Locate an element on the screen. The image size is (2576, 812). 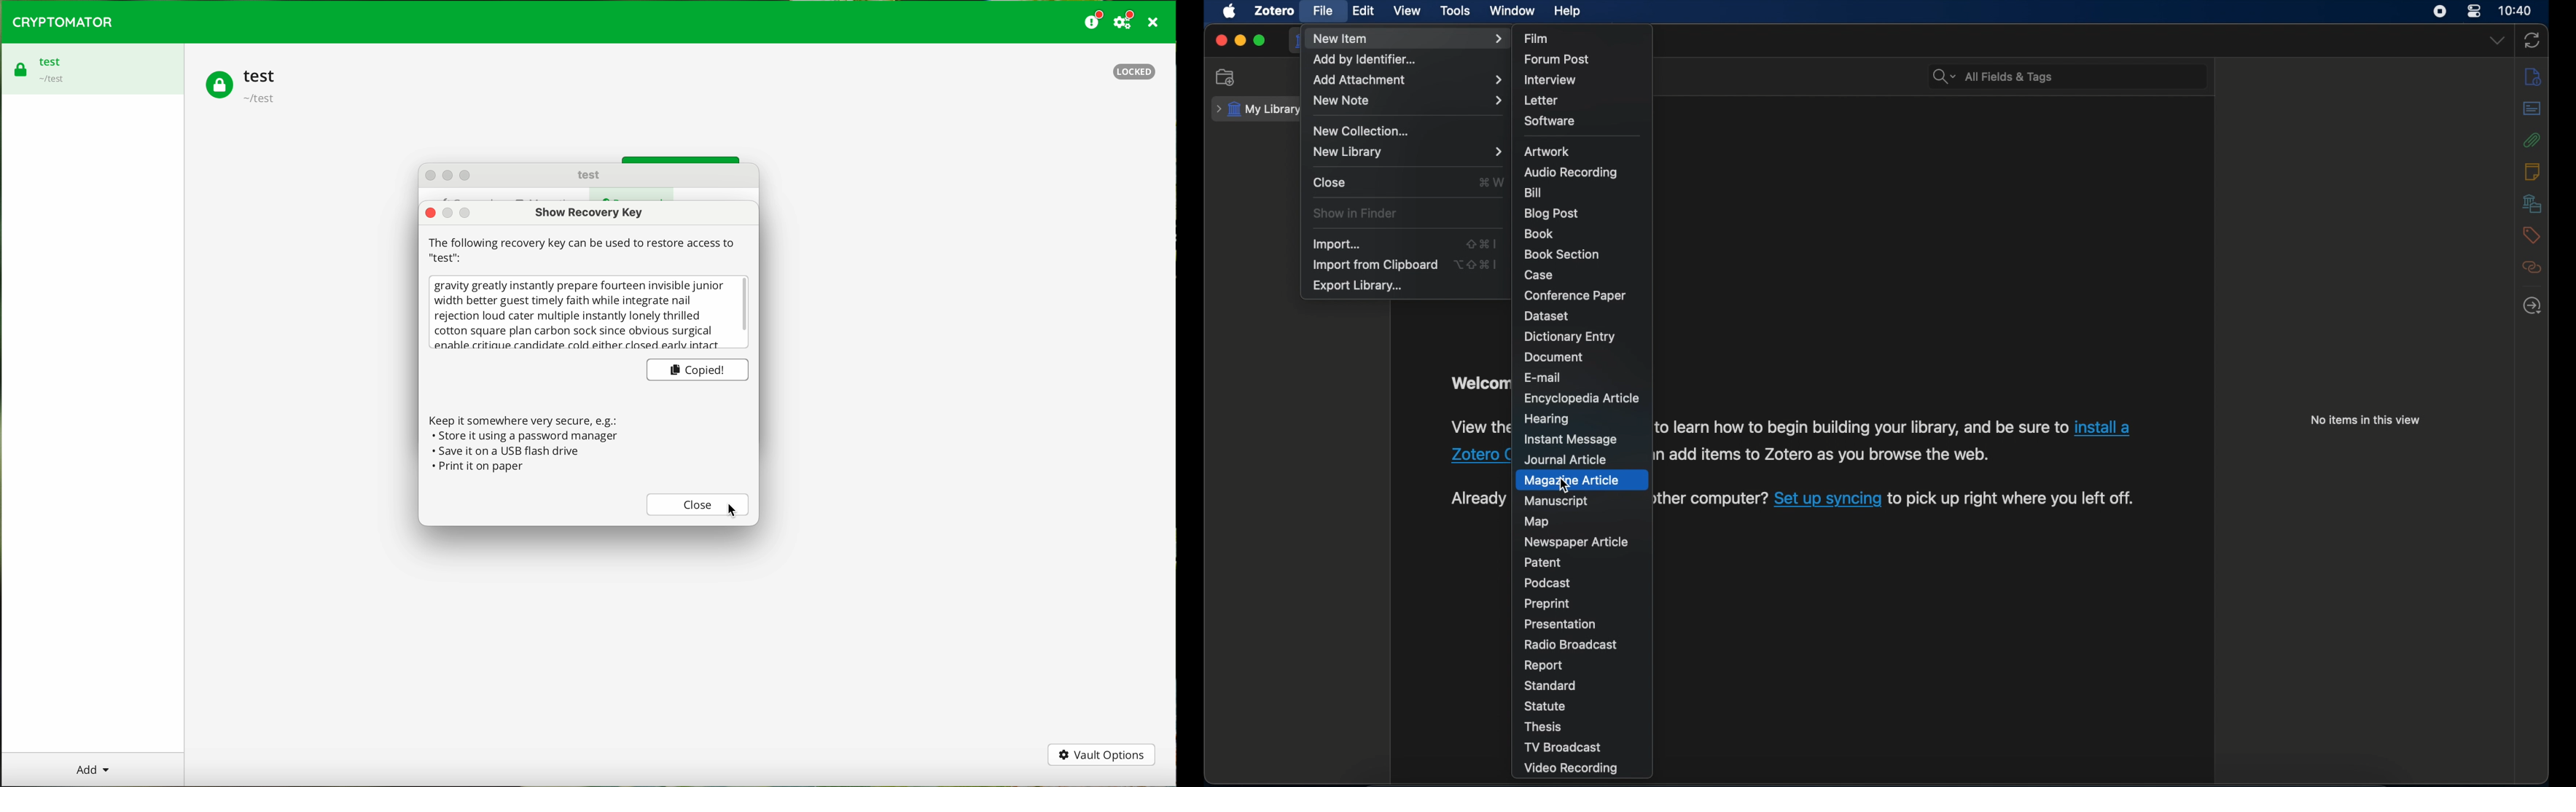
radio broadcast is located at coordinates (1569, 644).